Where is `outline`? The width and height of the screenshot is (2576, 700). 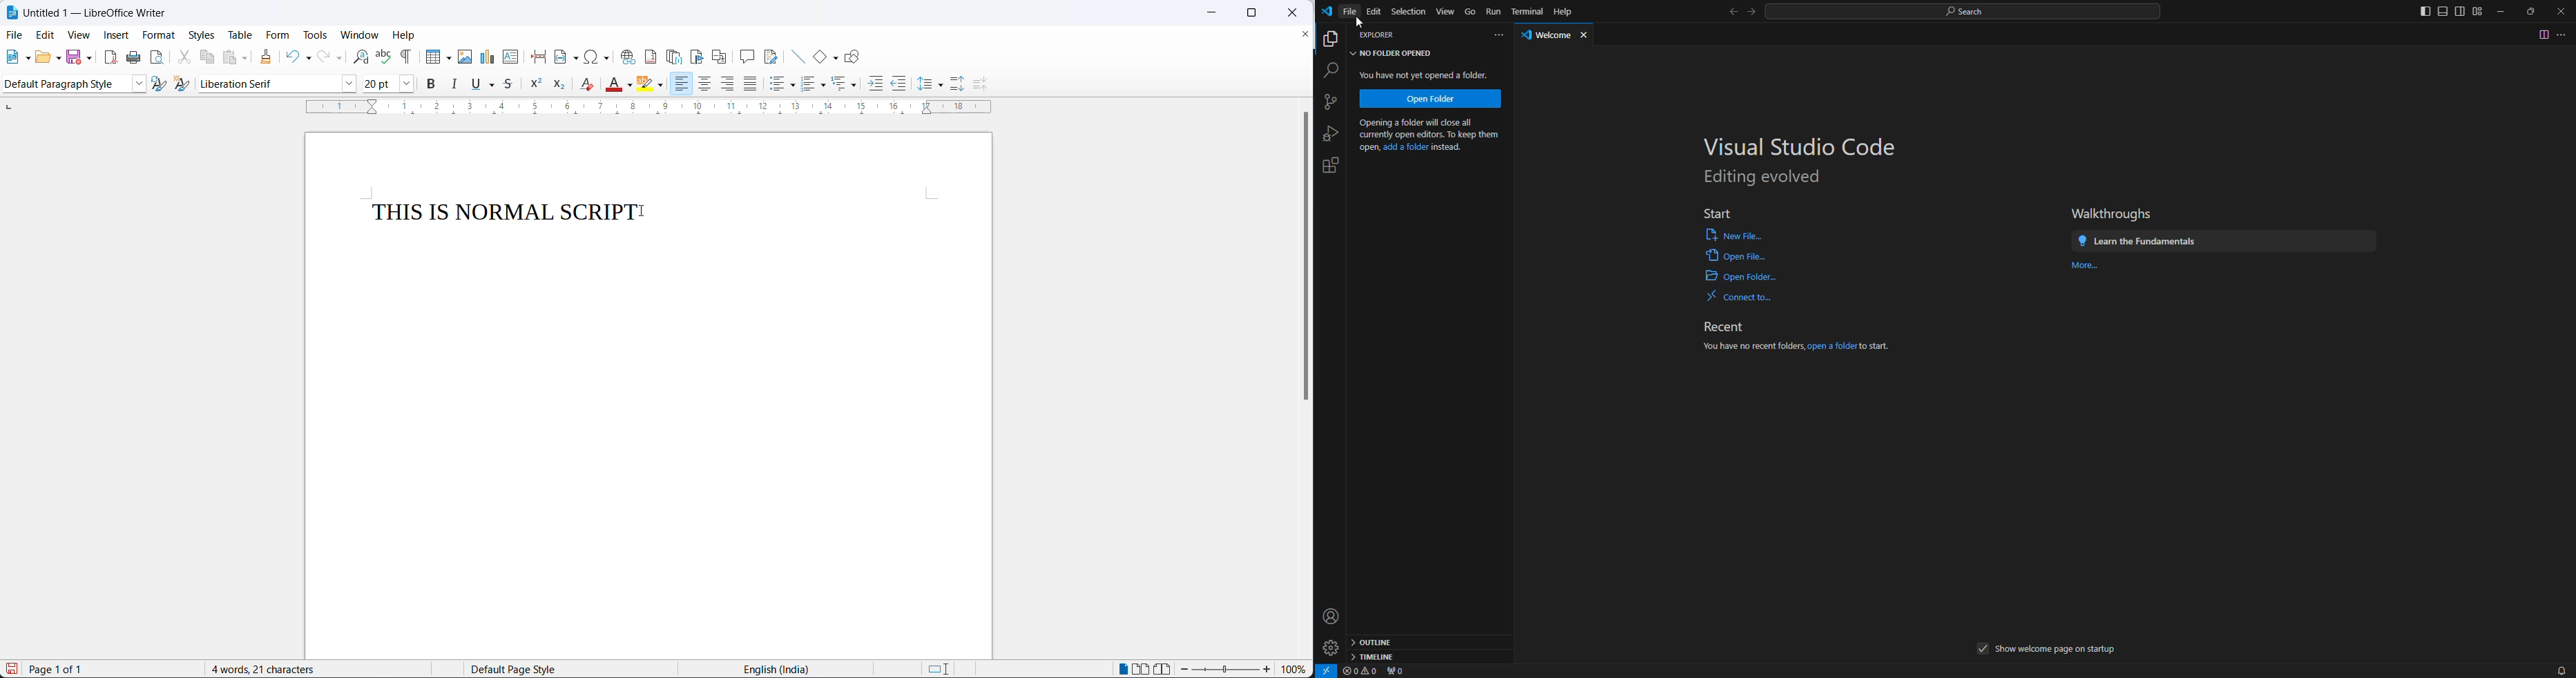 outline is located at coordinates (1375, 641).